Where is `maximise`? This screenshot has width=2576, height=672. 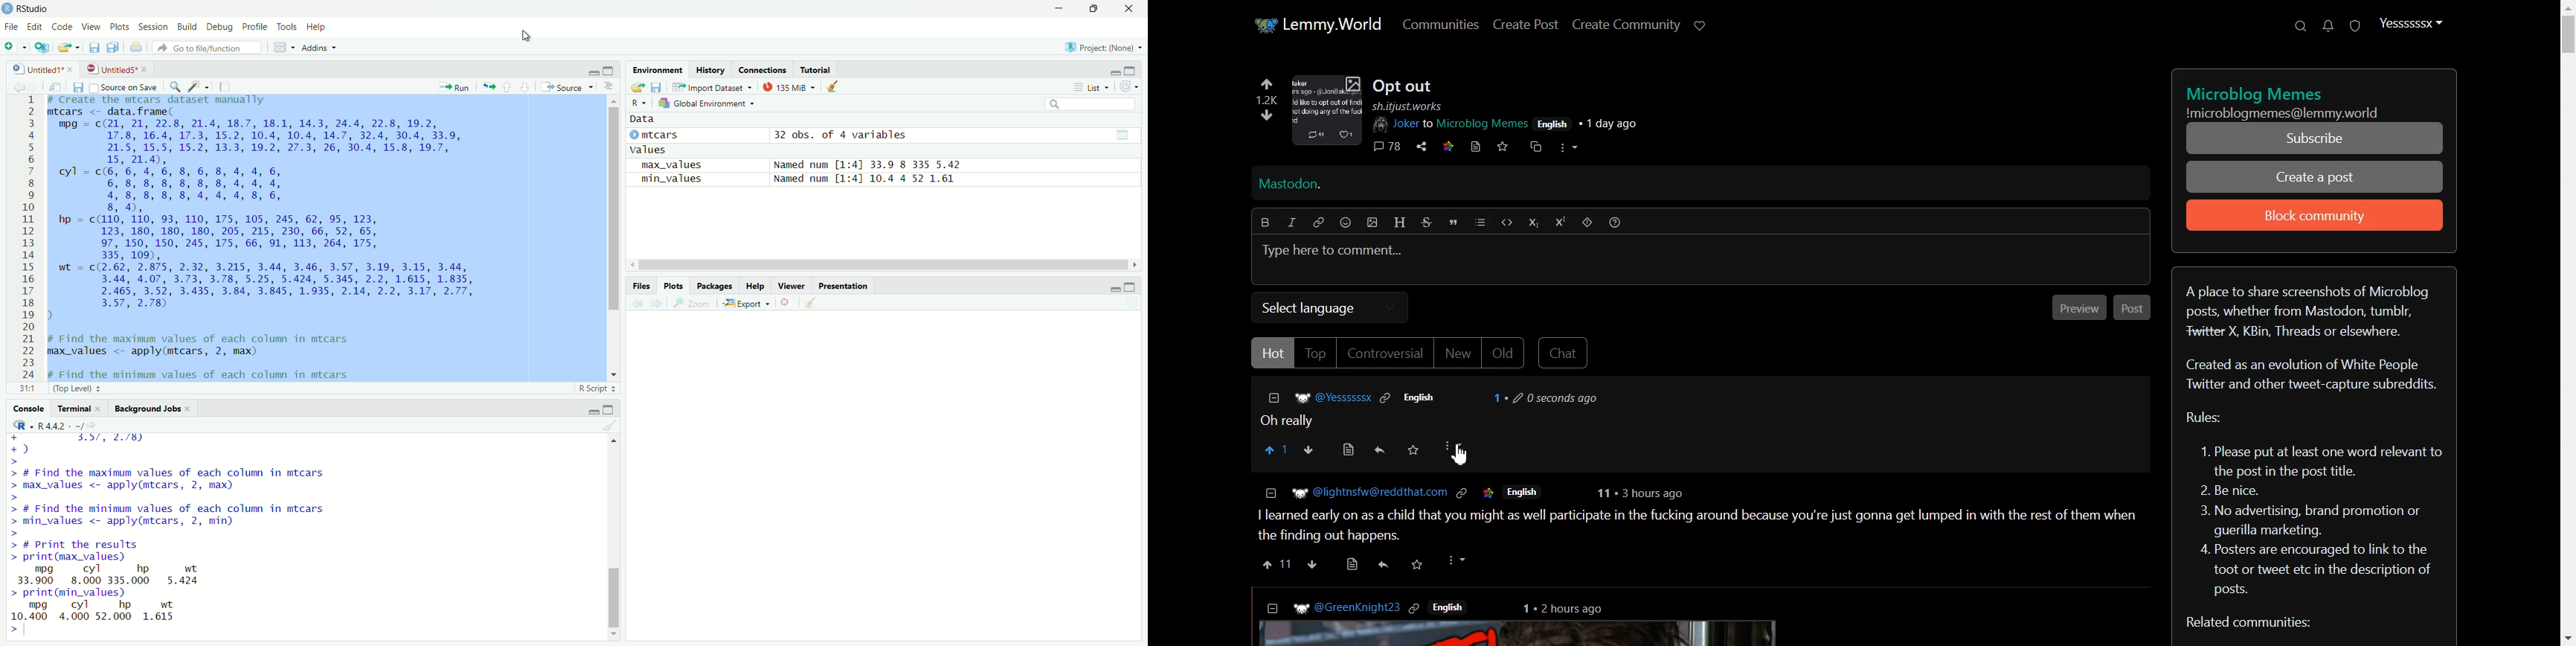 maximise is located at coordinates (609, 408).